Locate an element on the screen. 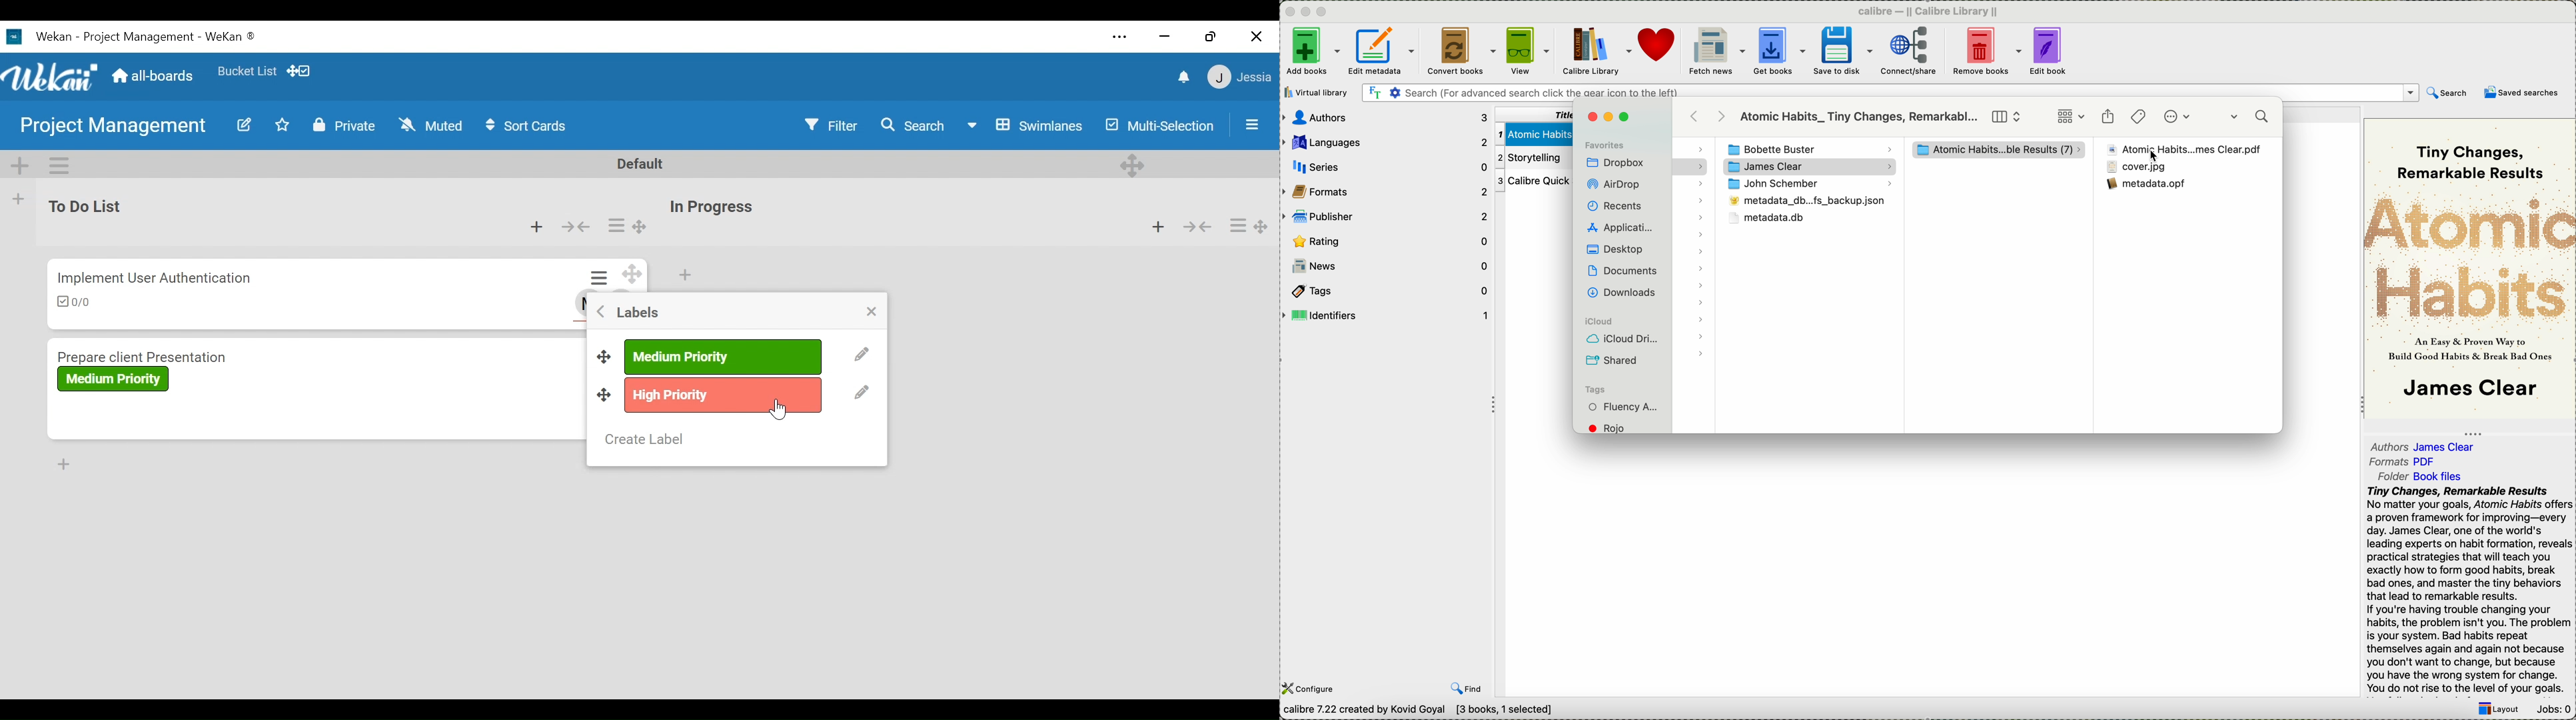 This screenshot has width=2576, height=728. book cover preview is located at coordinates (2470, 267).